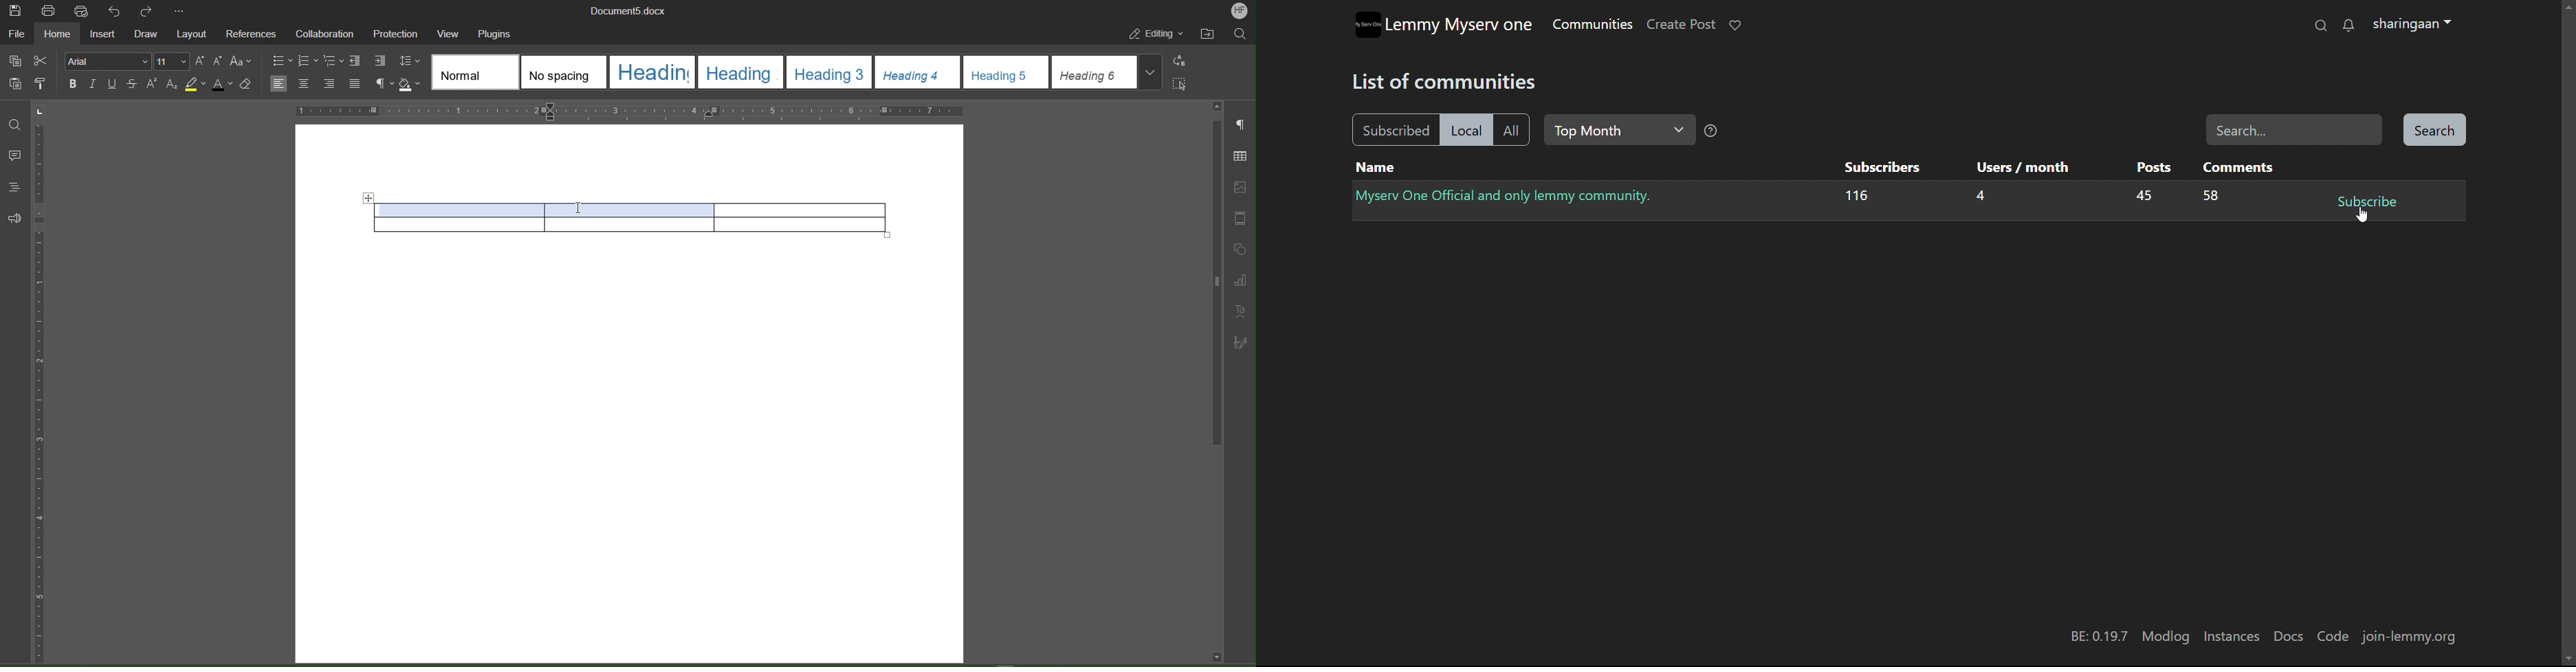  I want to click on posts, so click(2153, 167).